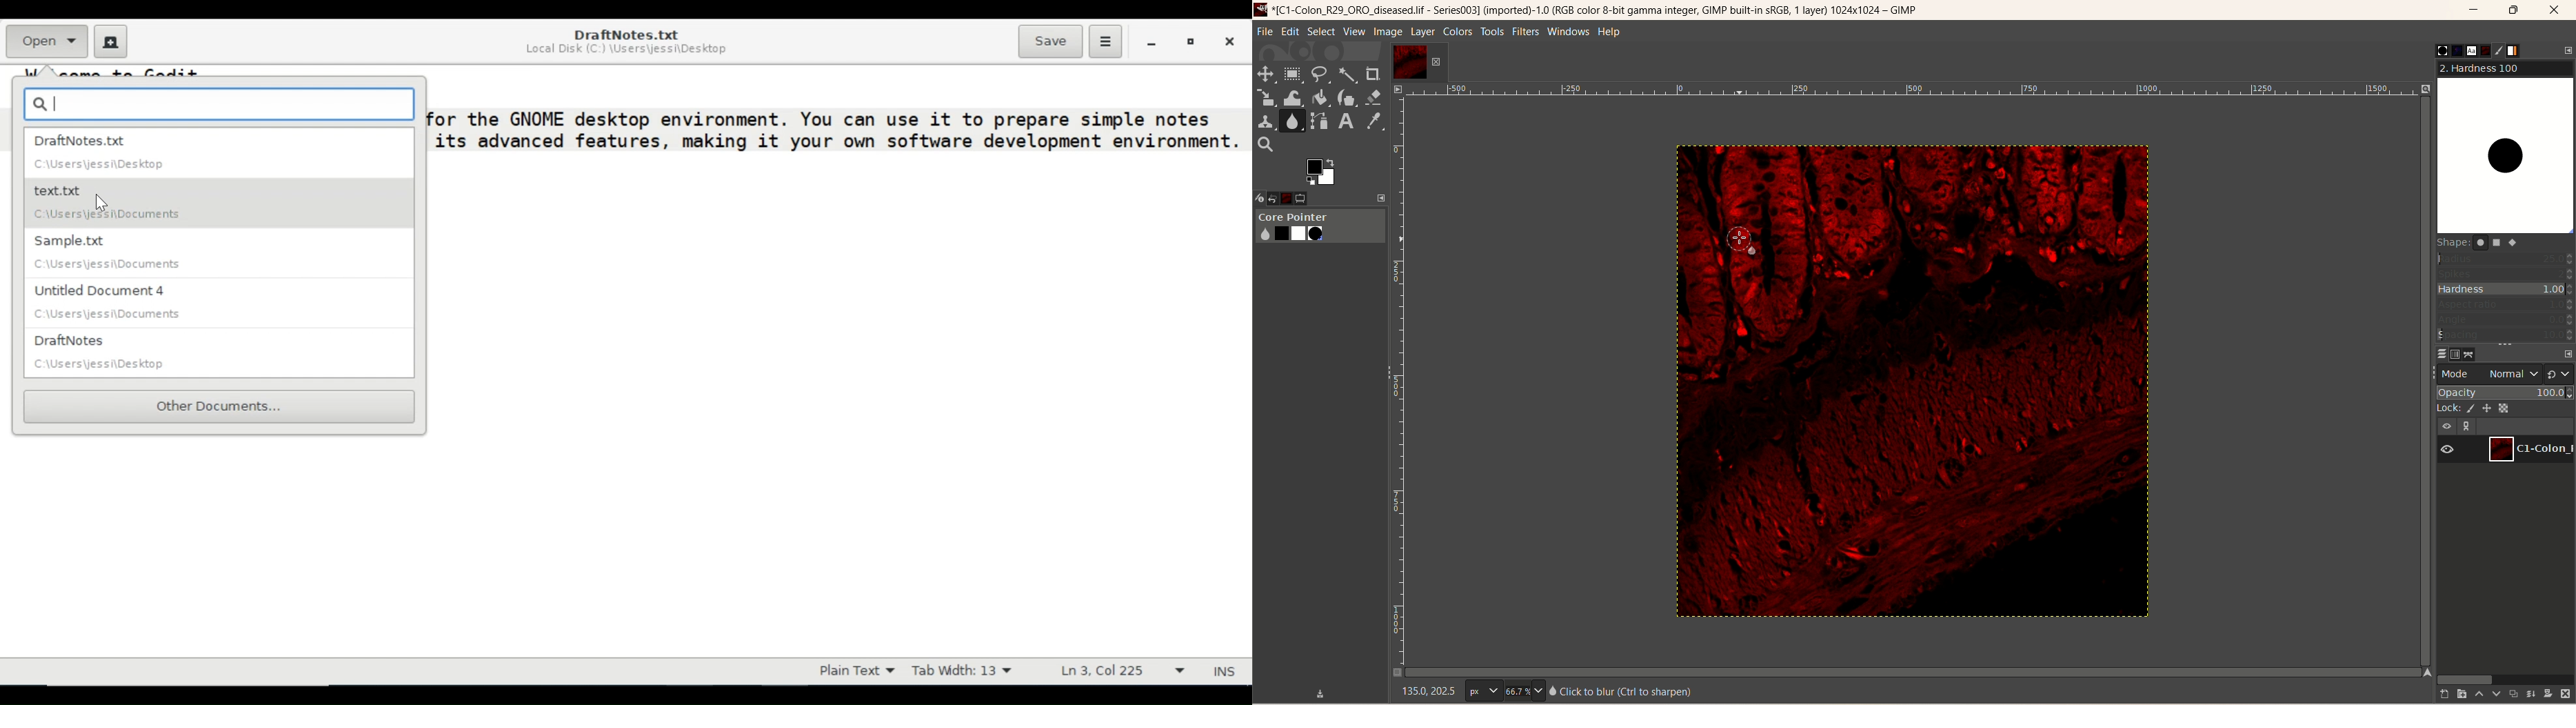  Describe the element at coordinates (2506, 392) in the screenshot. I see `opacity` at that location.